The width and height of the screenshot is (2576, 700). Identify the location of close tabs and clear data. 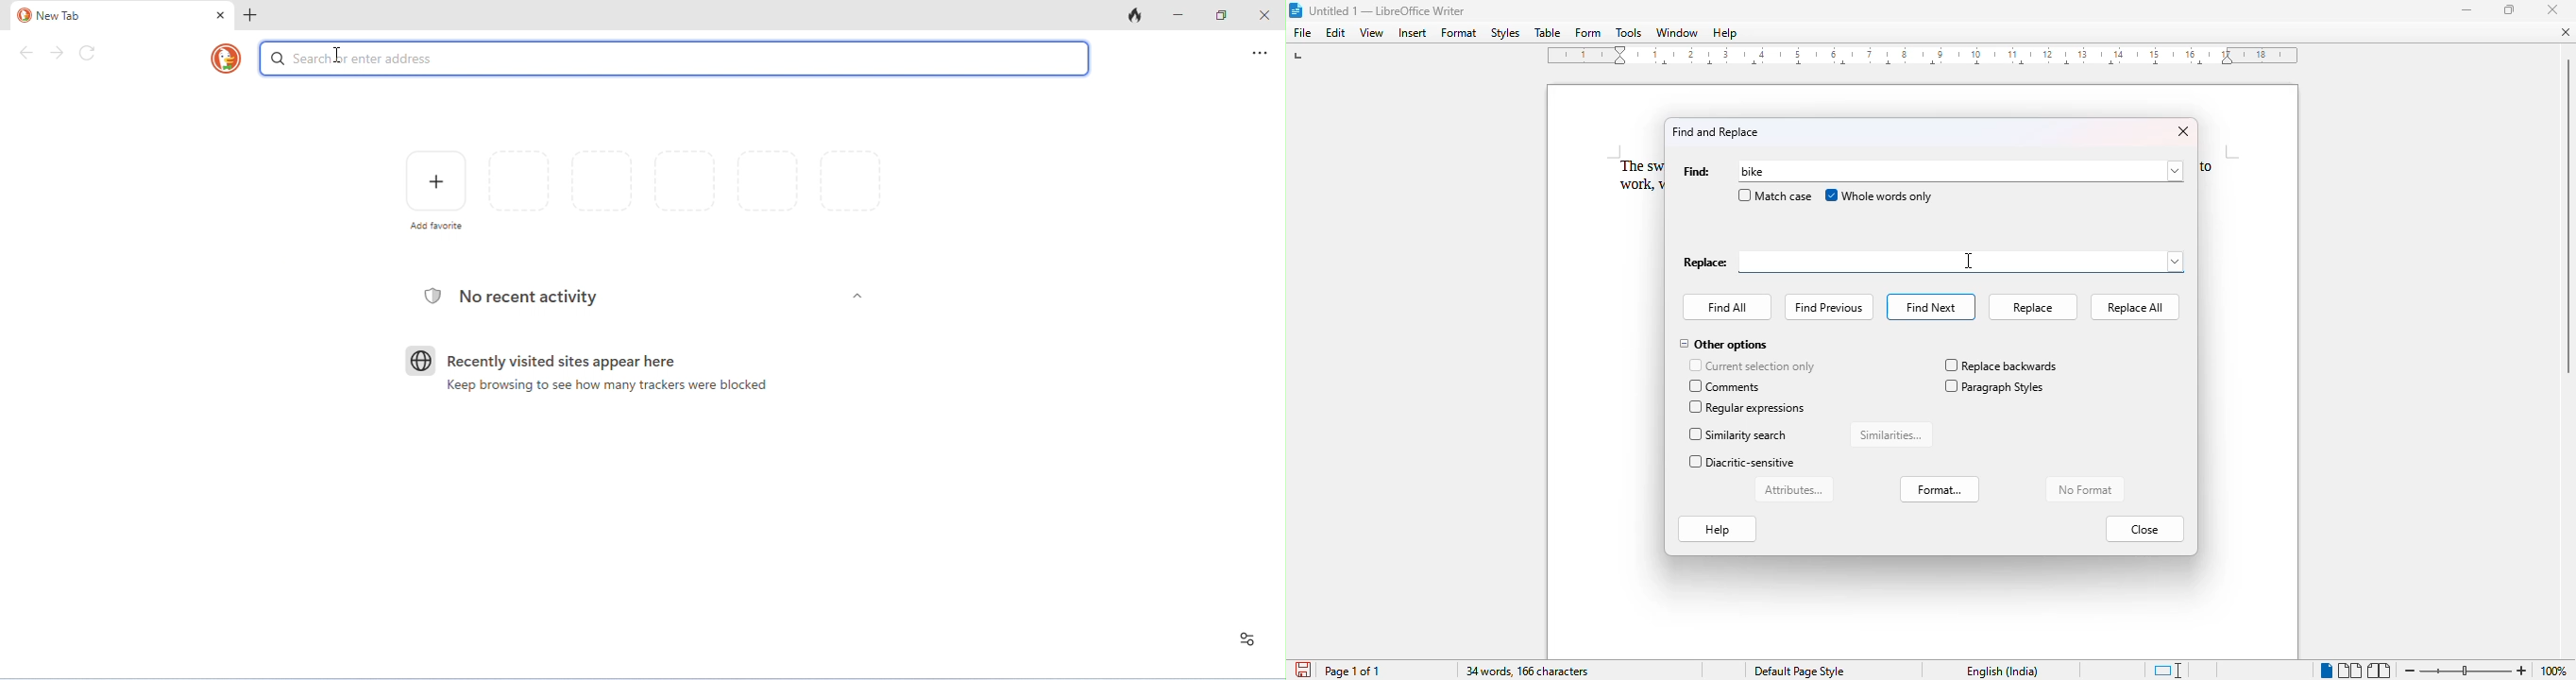
(1134, 14).